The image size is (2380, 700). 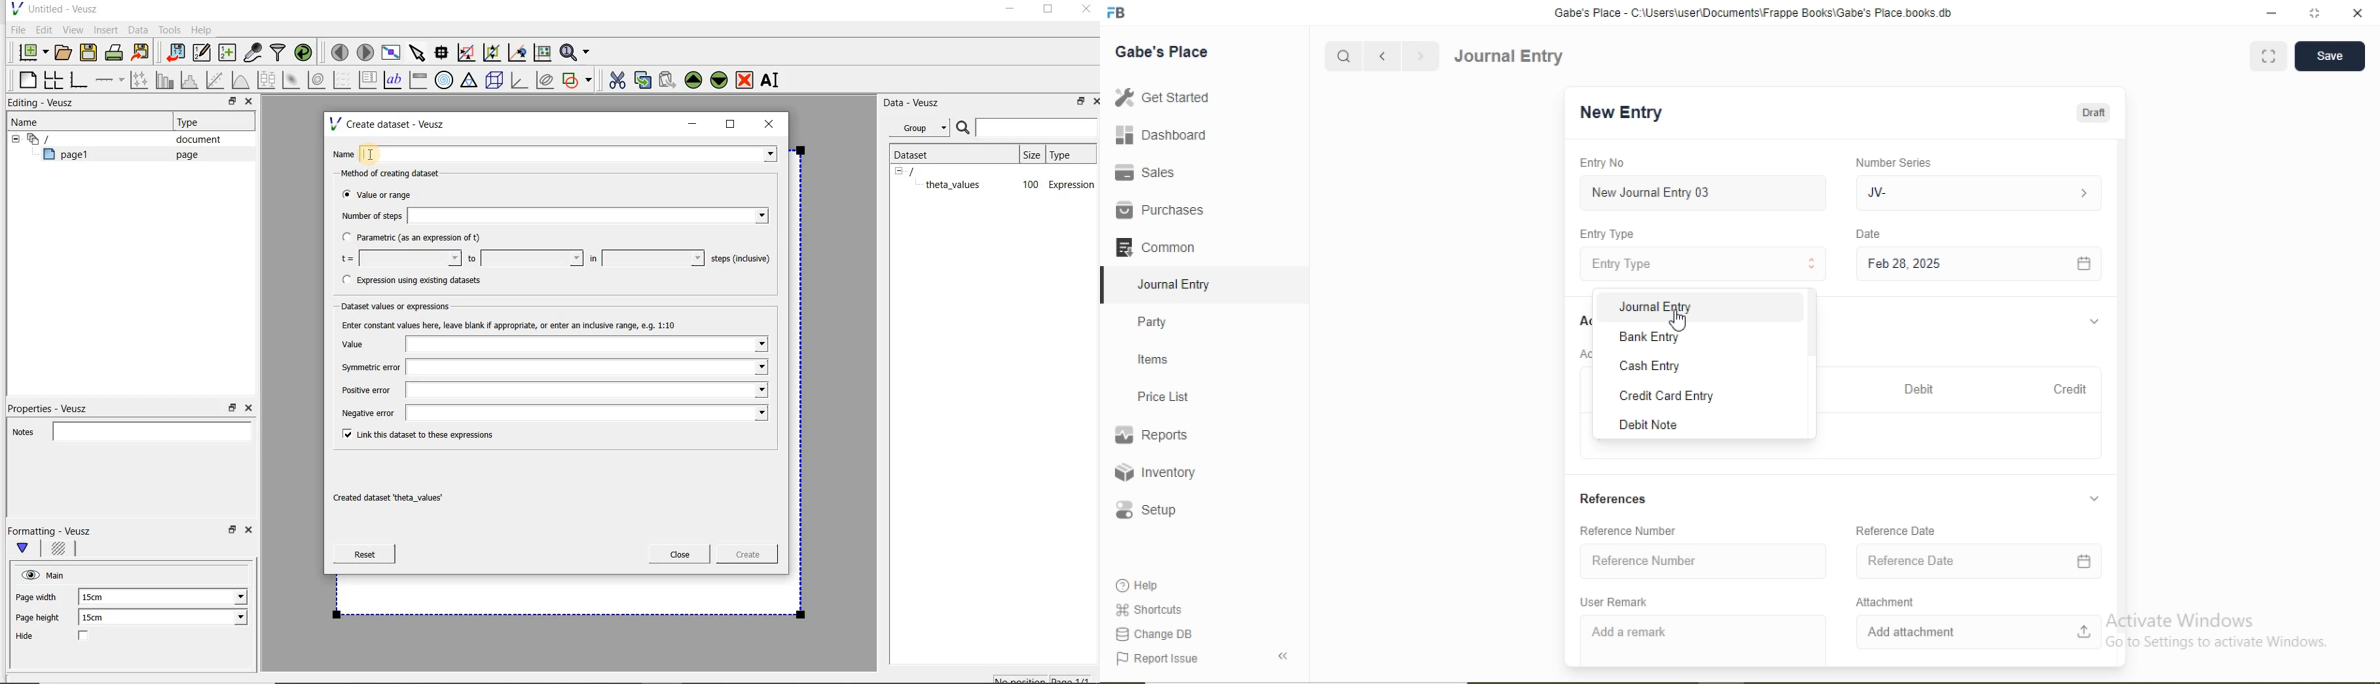 What do you see at coordinates (2093, 114) in the screenshot?
I see `Draft` at bounding box center [2093, 114].